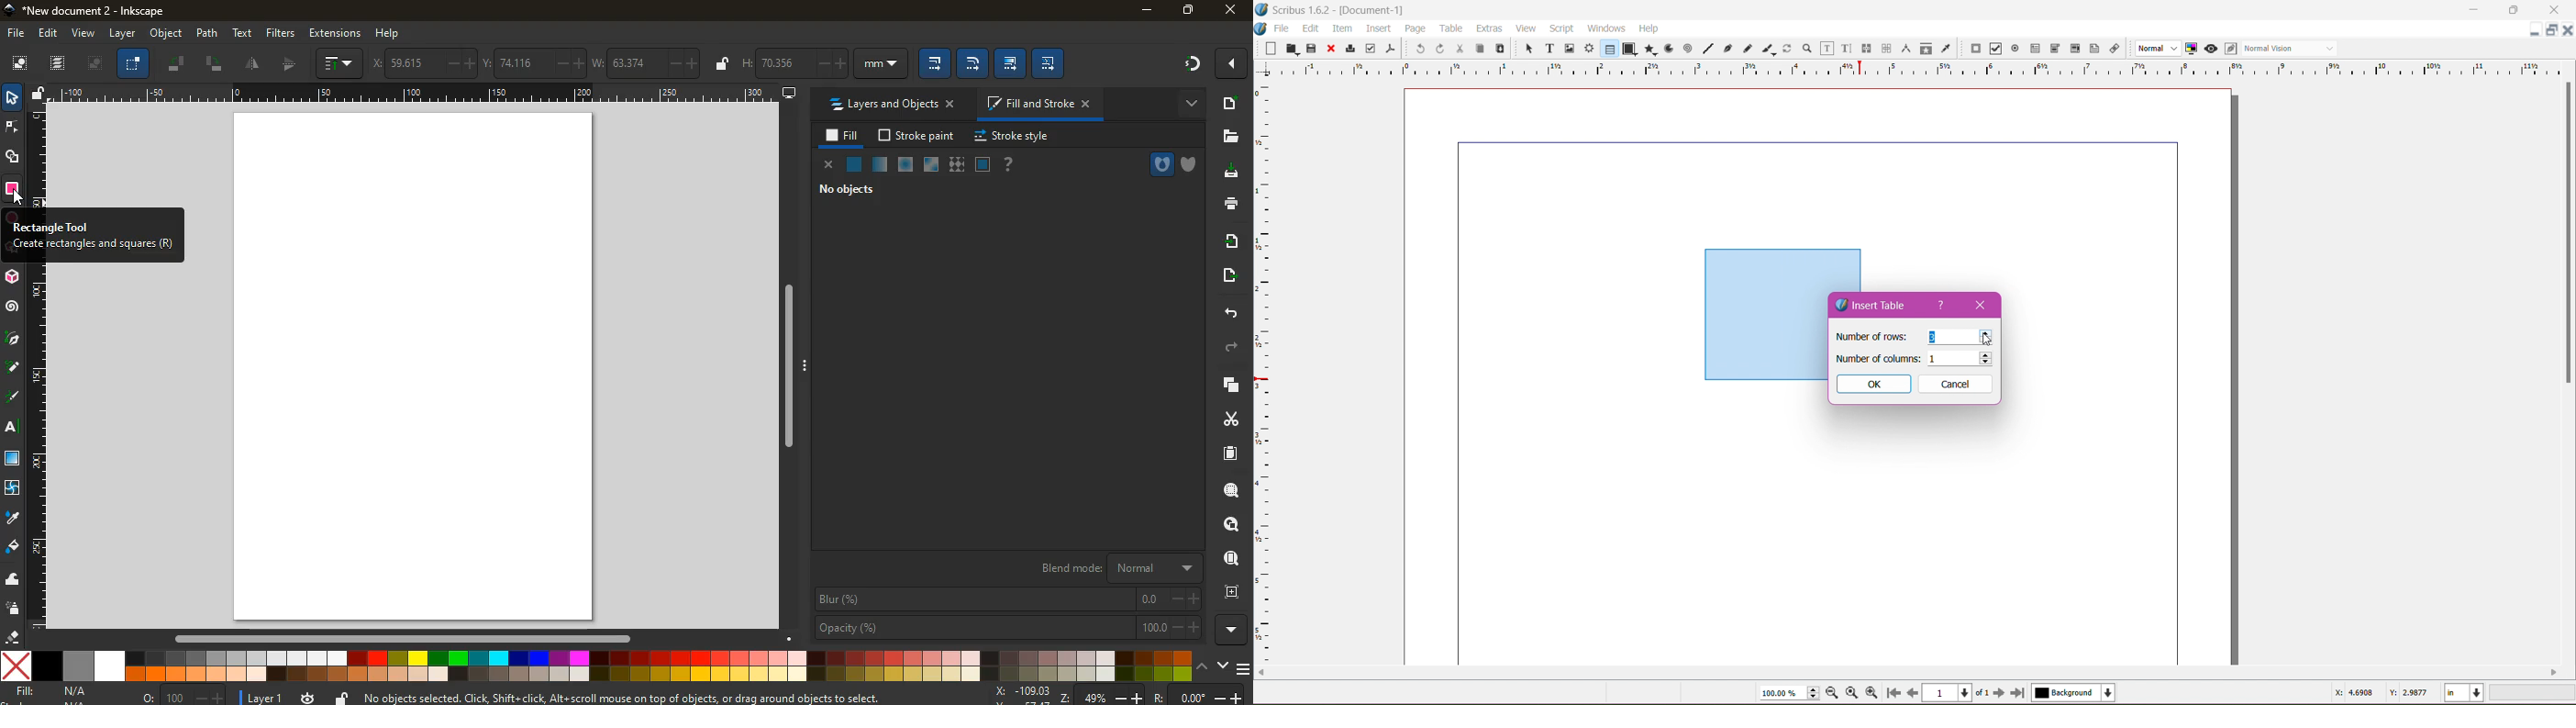 Image resolution: width=2576 pixels, height=728 pixels. What do you see at coordinates (956, 164) in the screenshot?
I see `texture` at bounding box center [956, 164].